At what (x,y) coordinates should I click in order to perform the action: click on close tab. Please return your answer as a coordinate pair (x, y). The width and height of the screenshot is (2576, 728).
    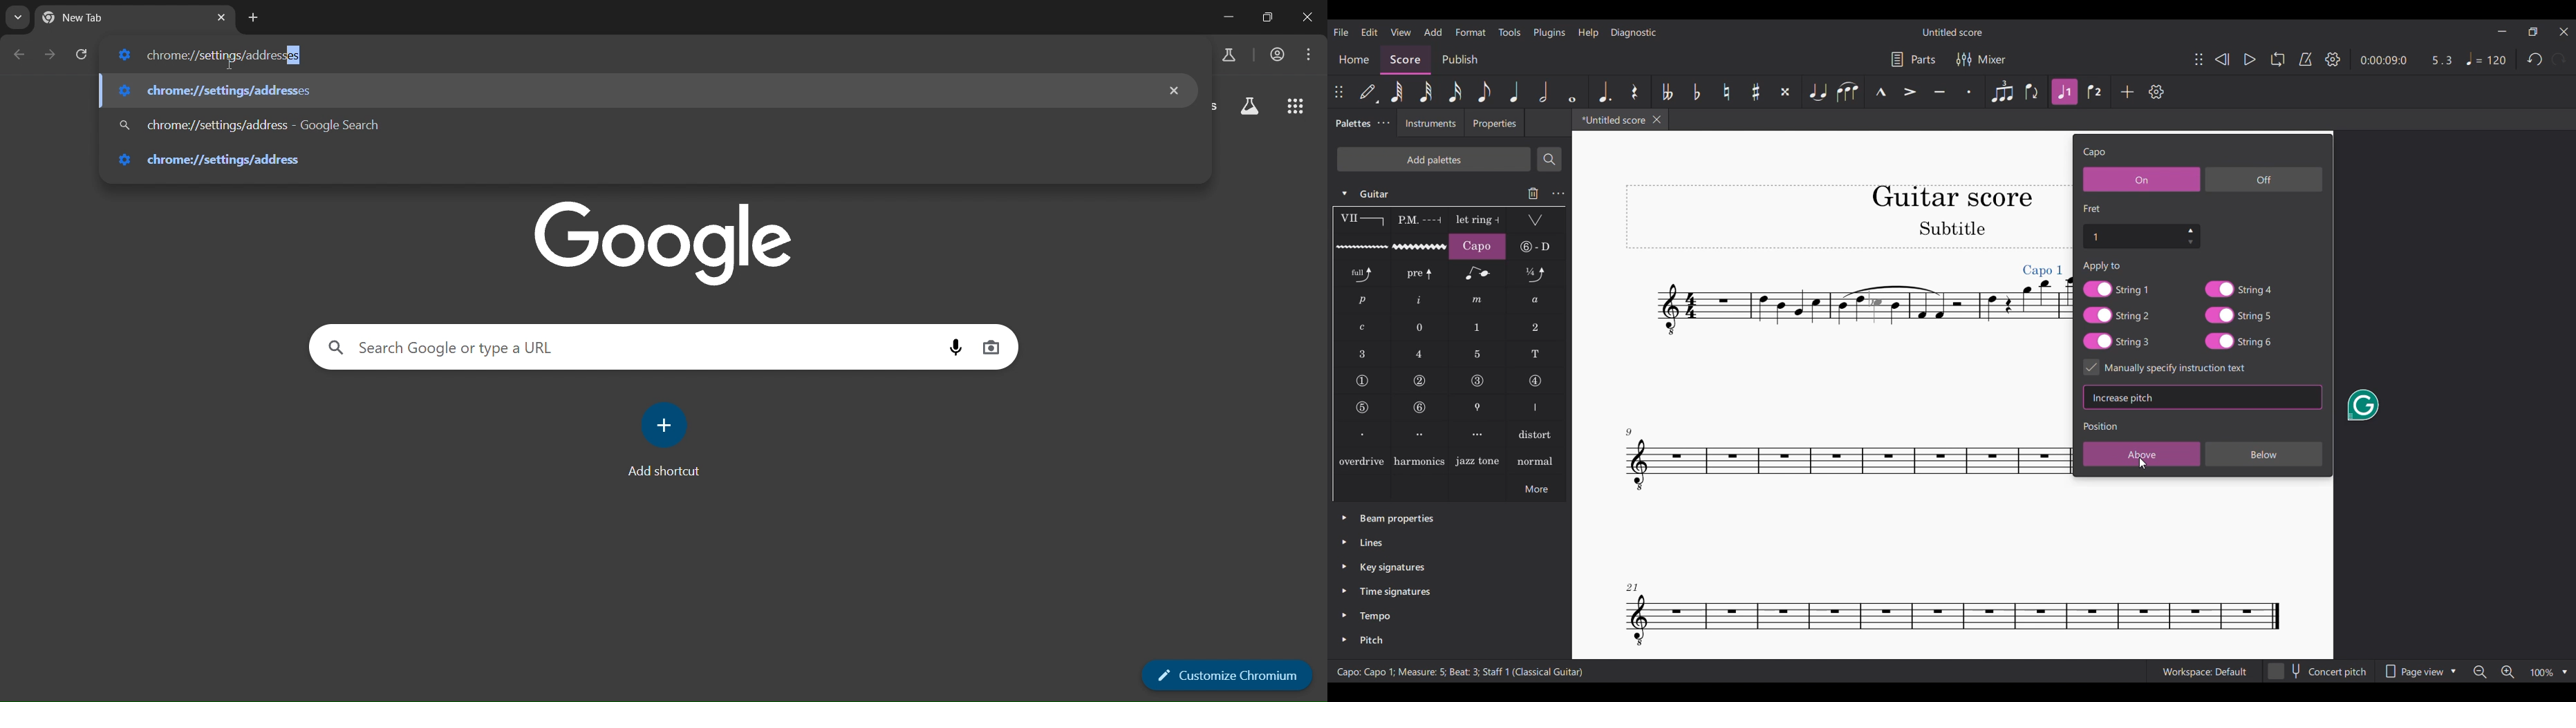
    Looking at the image, I should click on (221, 19).